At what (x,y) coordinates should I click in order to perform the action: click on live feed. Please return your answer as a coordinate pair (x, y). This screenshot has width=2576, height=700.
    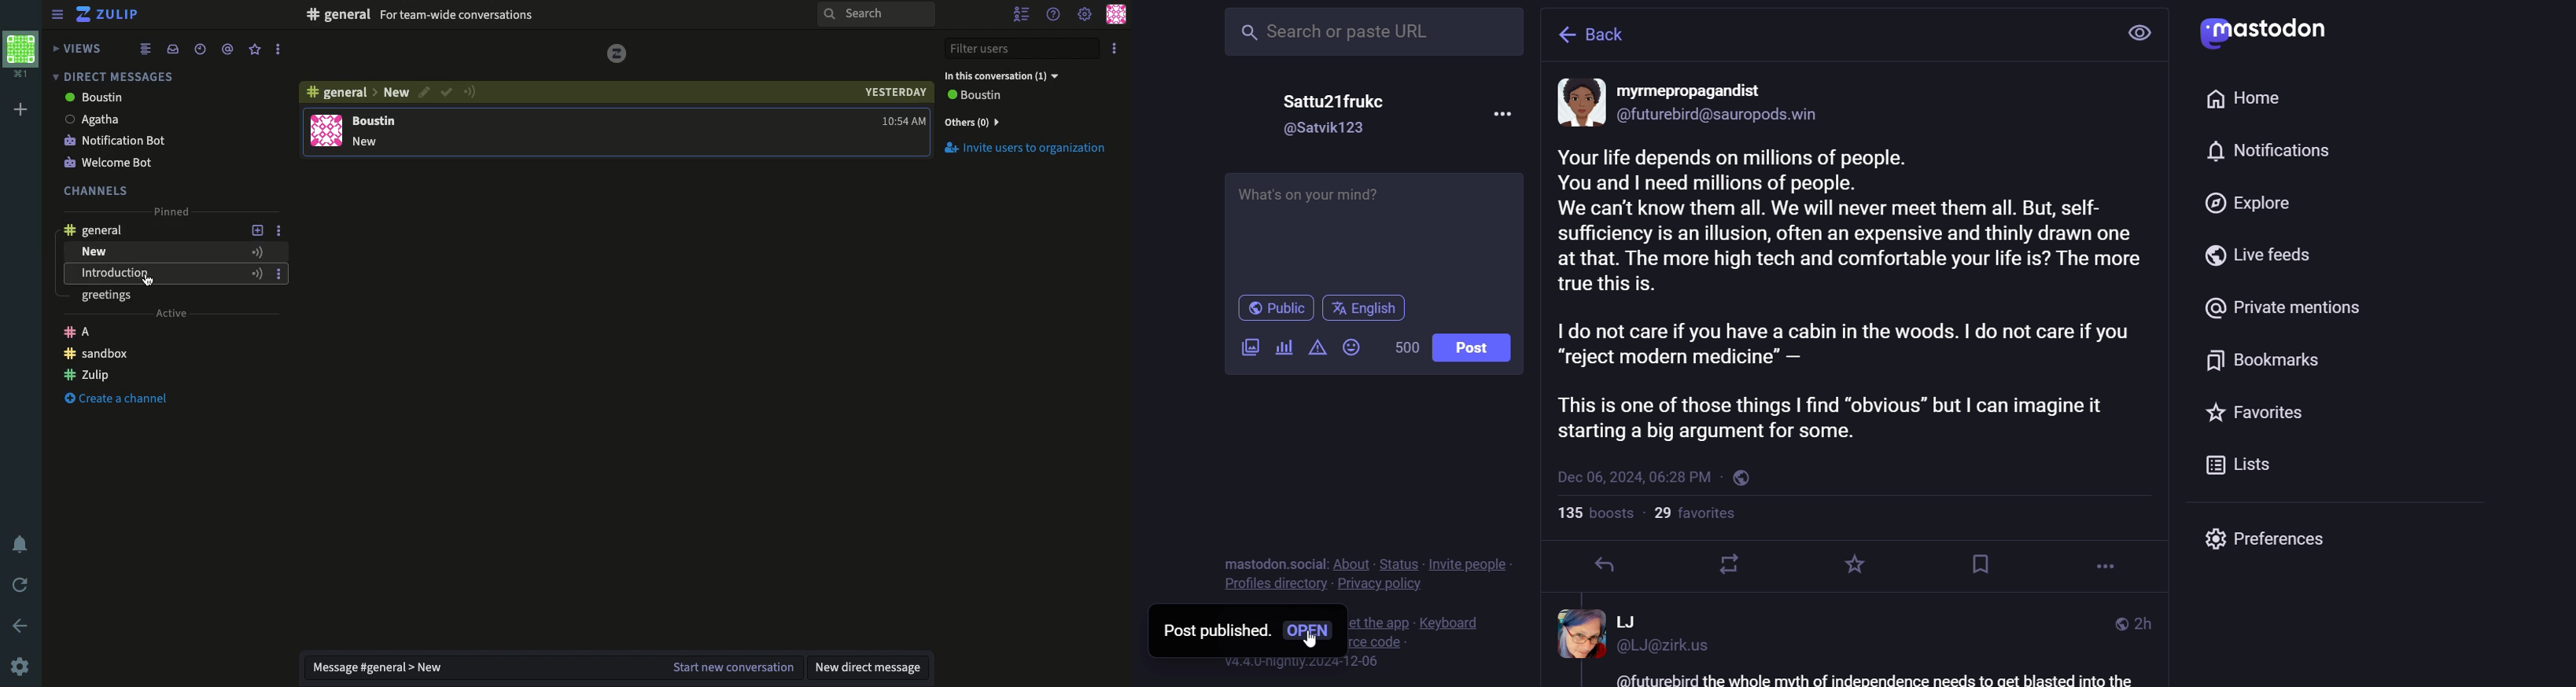
    Looking at the image, I should click on (2259, 254).